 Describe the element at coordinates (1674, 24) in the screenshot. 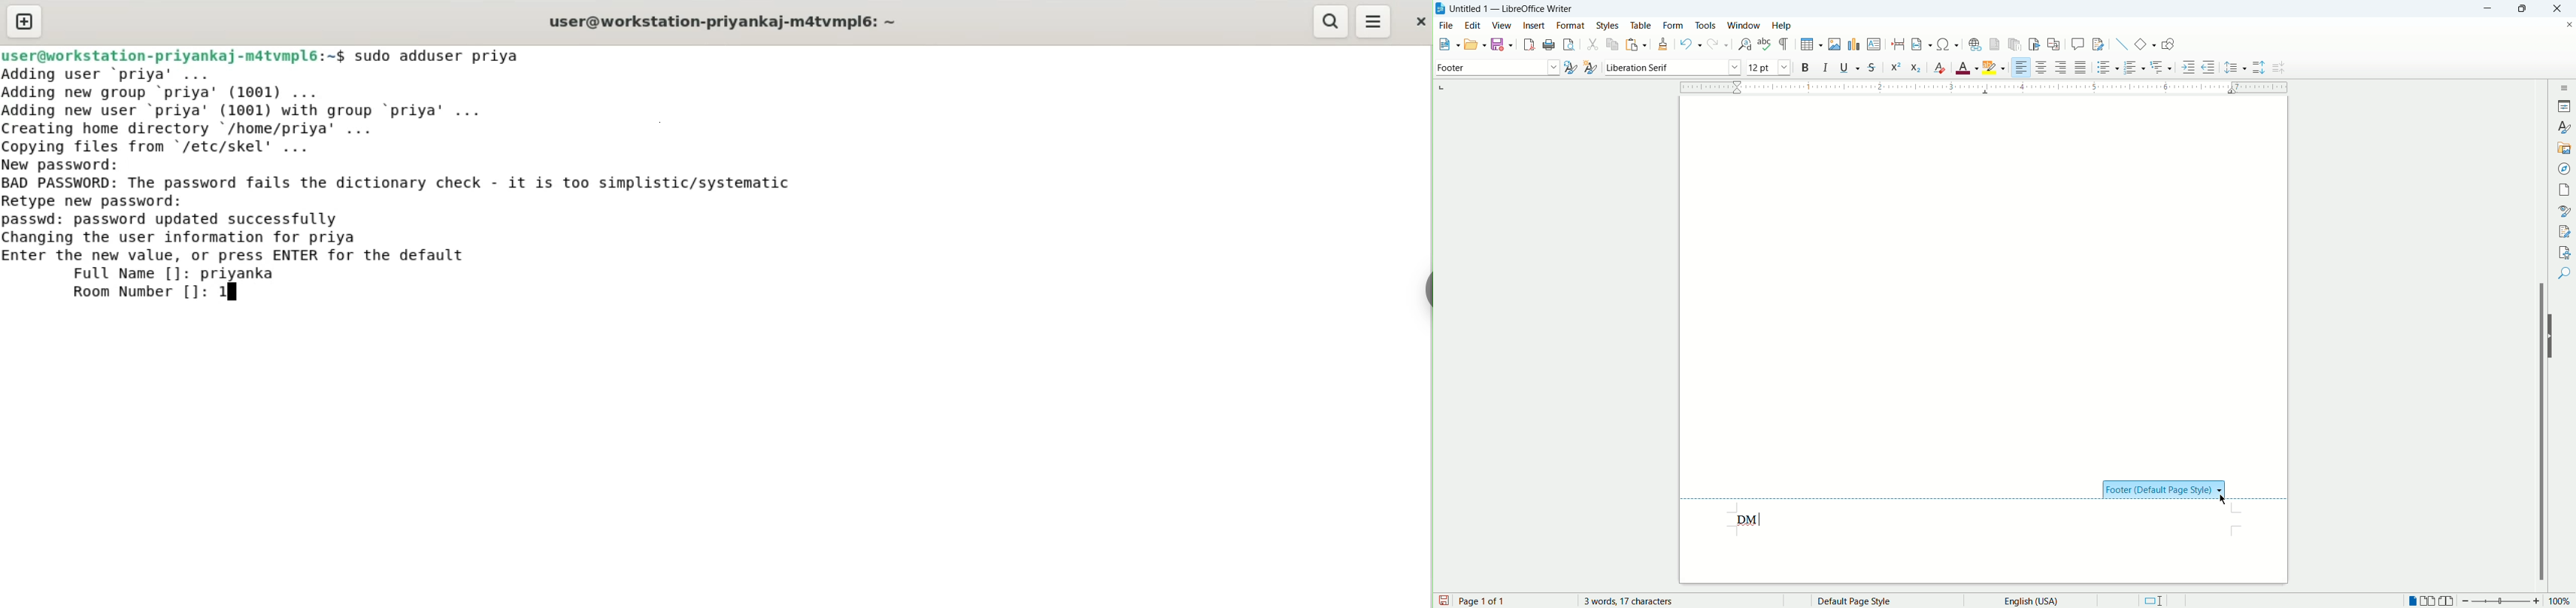

I see `form` at that location.